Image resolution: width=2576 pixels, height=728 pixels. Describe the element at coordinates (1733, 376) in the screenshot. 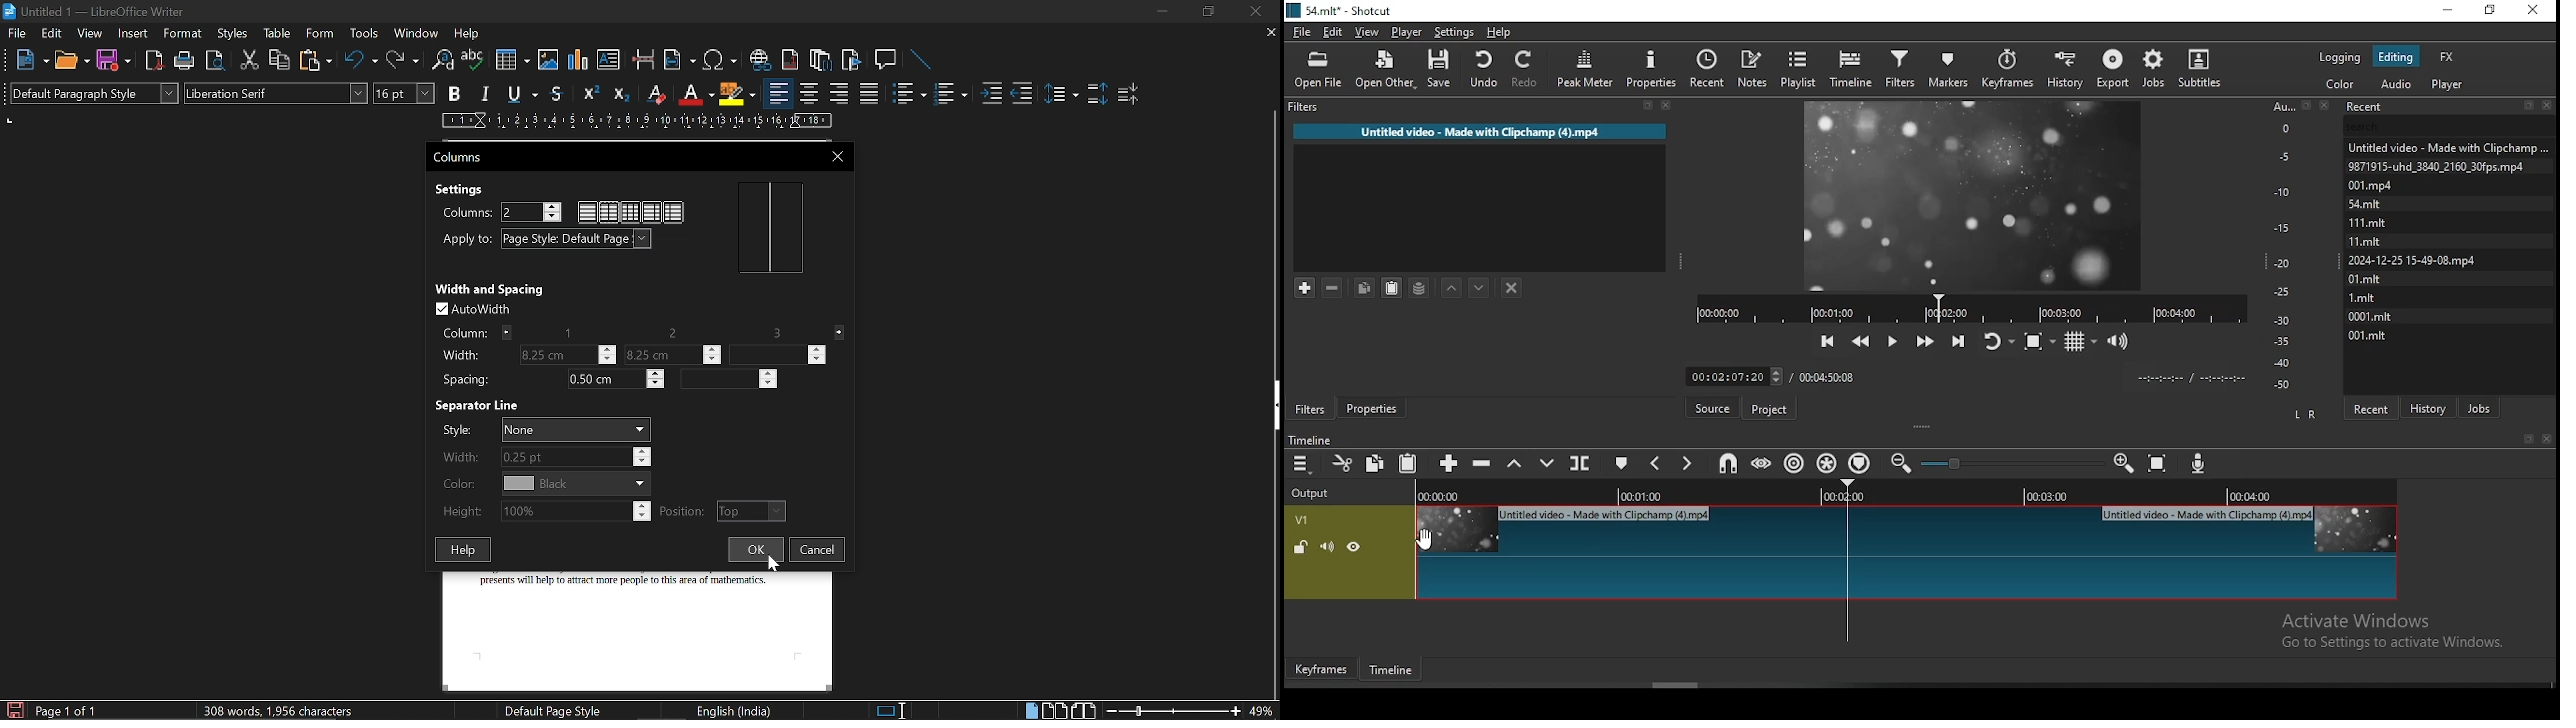

I see `edit track time` at that location.